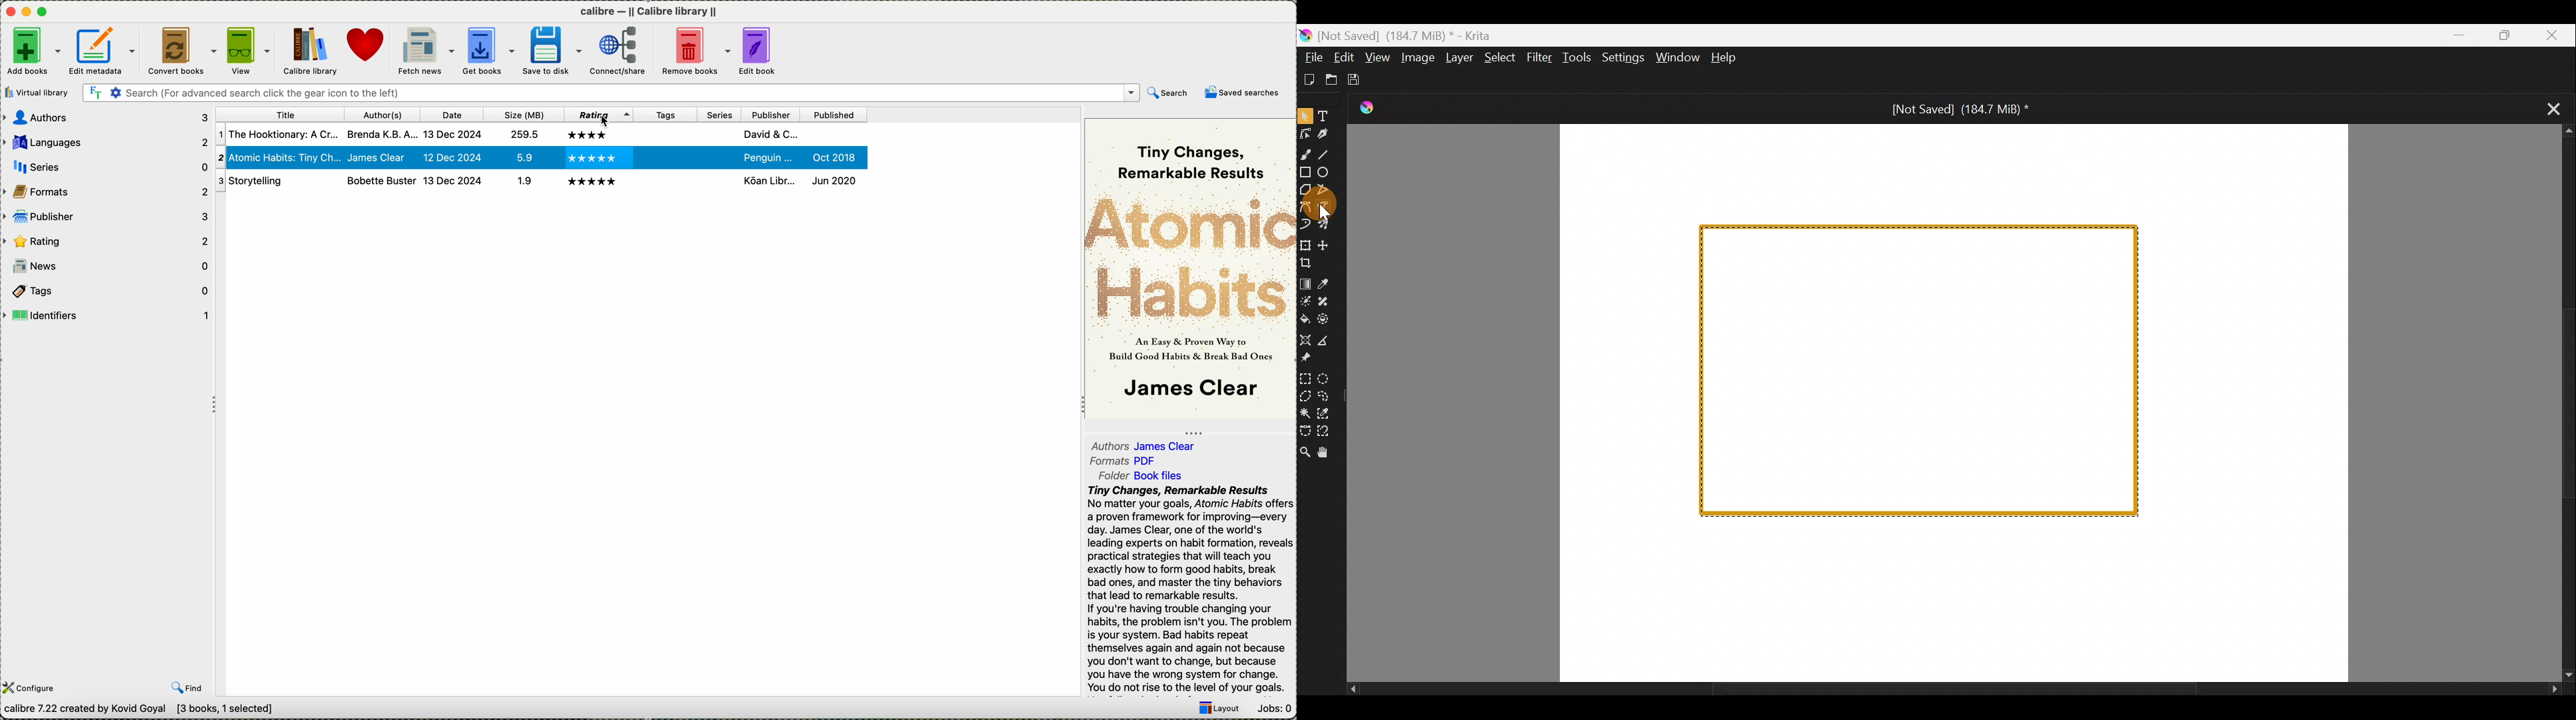 The width and height of the screenshot is (2576, 728). I want to click on tags, so click(668, 133).